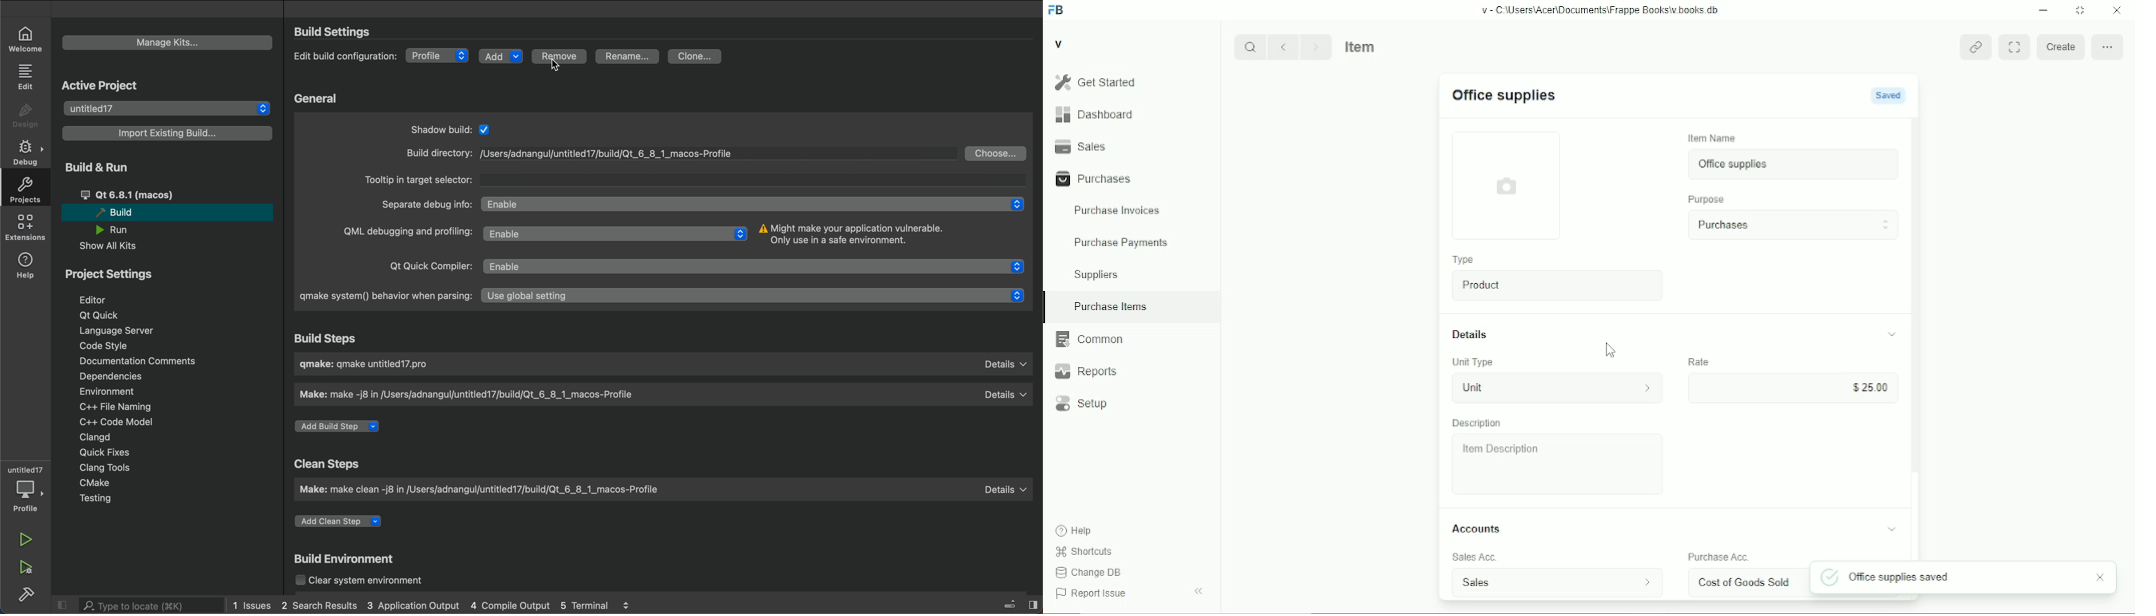 This screenshot has height=616, width=2156. I want to click on purchase acc., so click(1719, 557).